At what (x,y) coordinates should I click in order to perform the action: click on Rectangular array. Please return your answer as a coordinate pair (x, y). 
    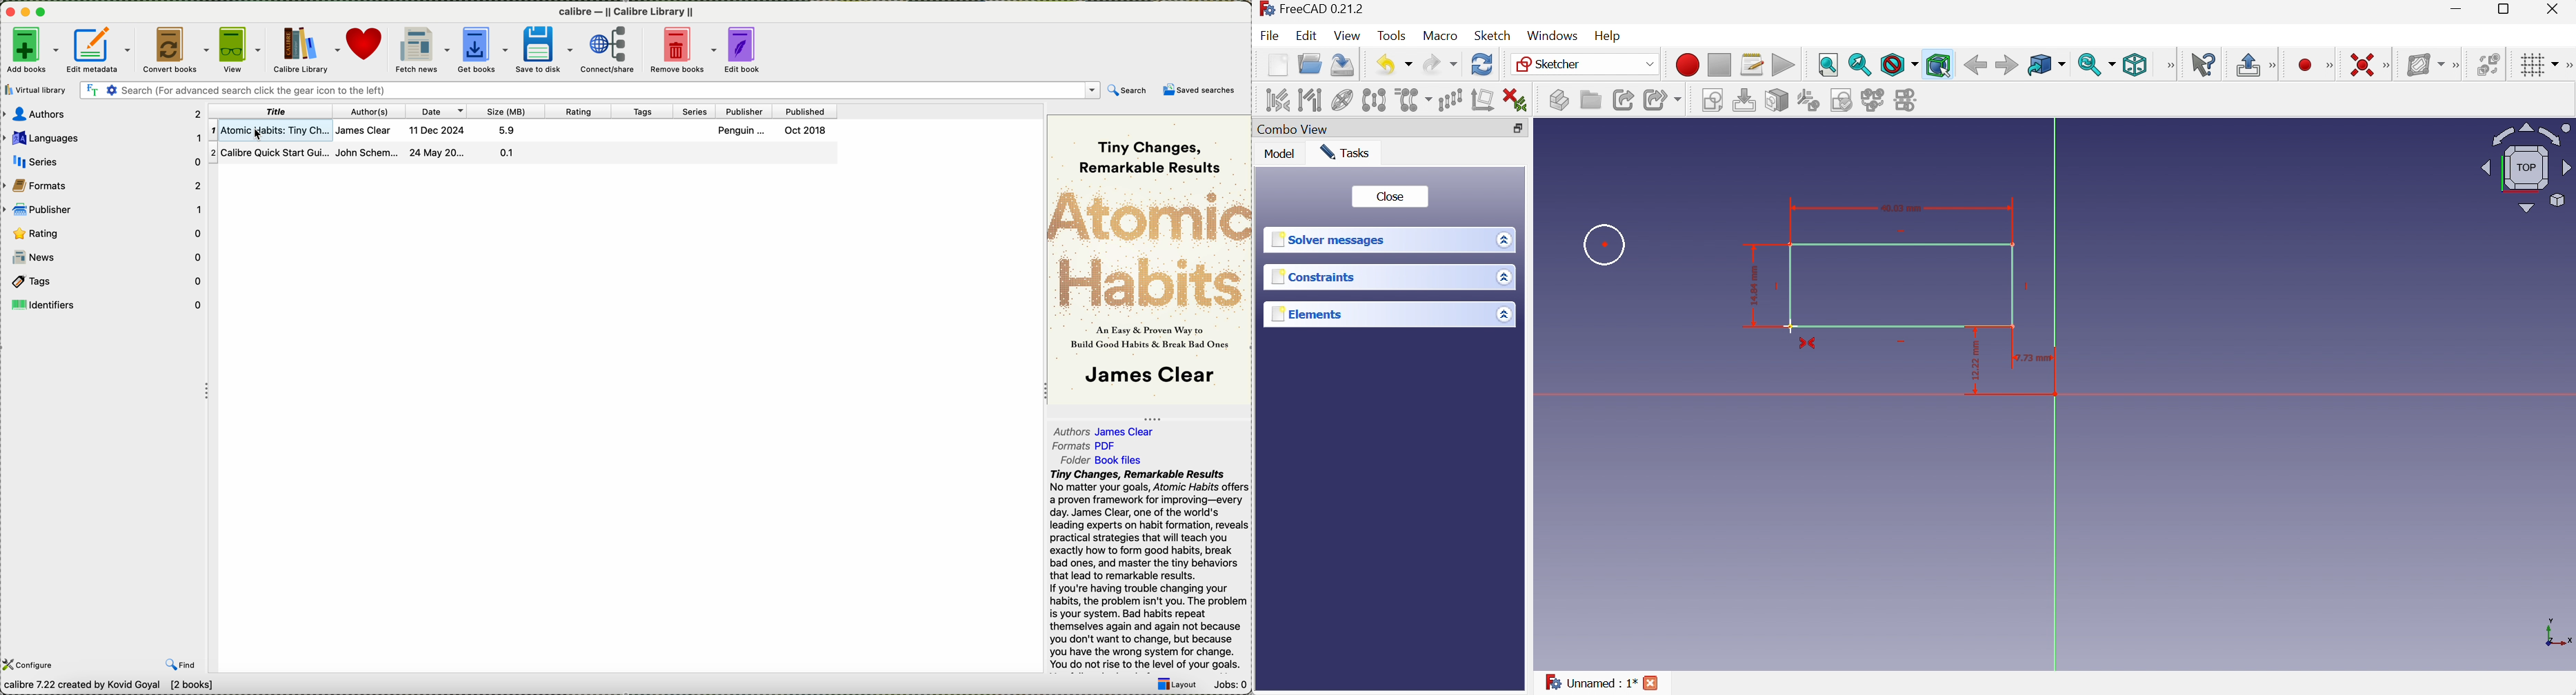
    Looking at the image, I should click on (1451, 100).